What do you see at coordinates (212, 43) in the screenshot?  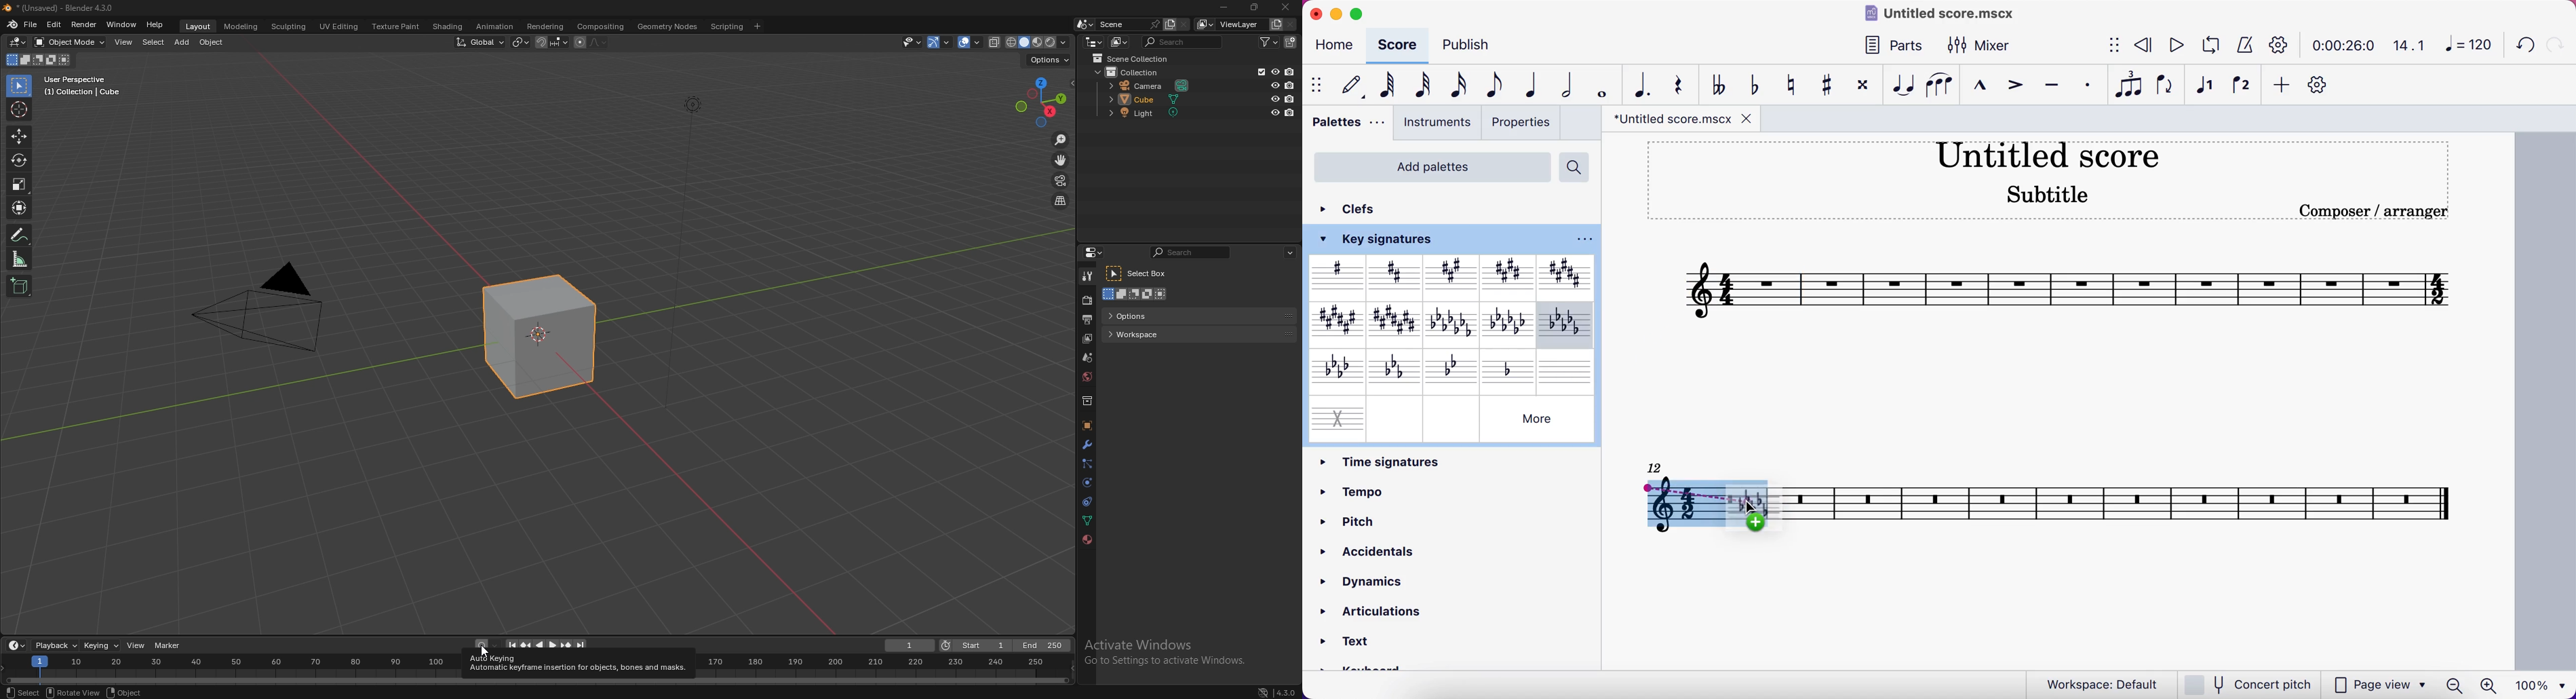 I see `object` at bounding box center [212, 43].